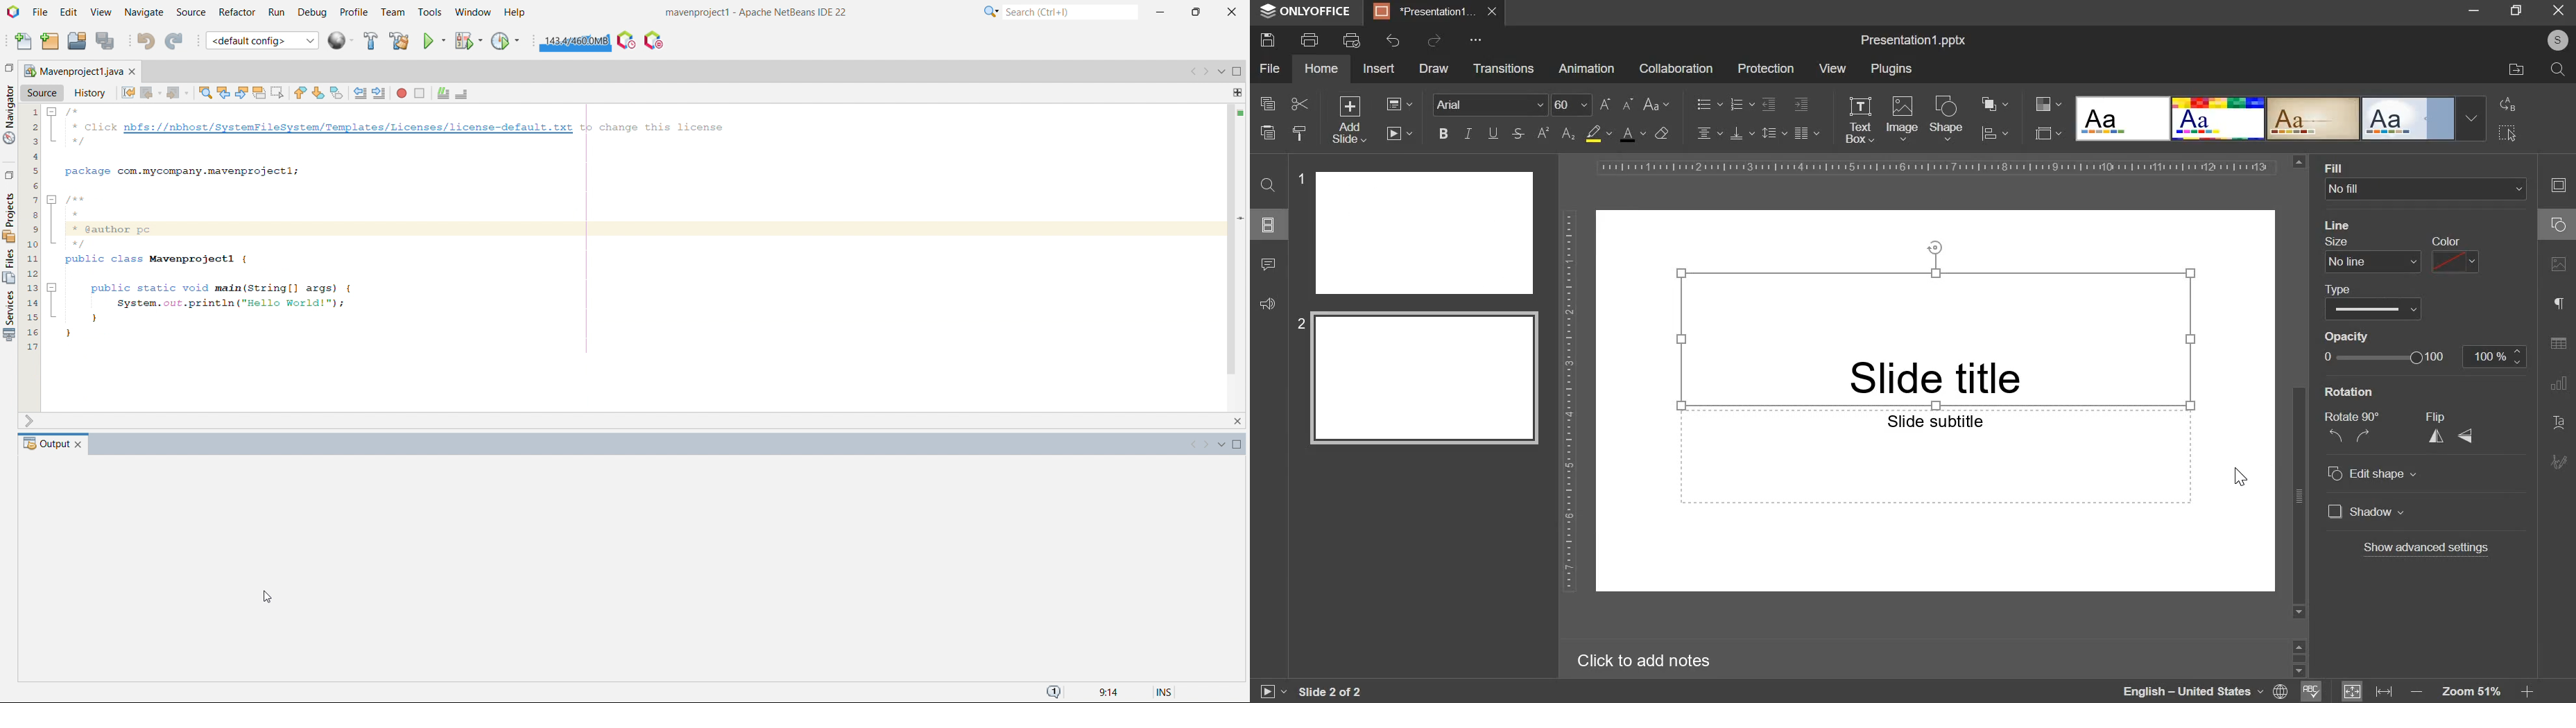 The height and width of the screenshot is (728, 2576). Describe the element at coordinates (2353, 417) in the screenshot. I see `rotate 90` at that location.